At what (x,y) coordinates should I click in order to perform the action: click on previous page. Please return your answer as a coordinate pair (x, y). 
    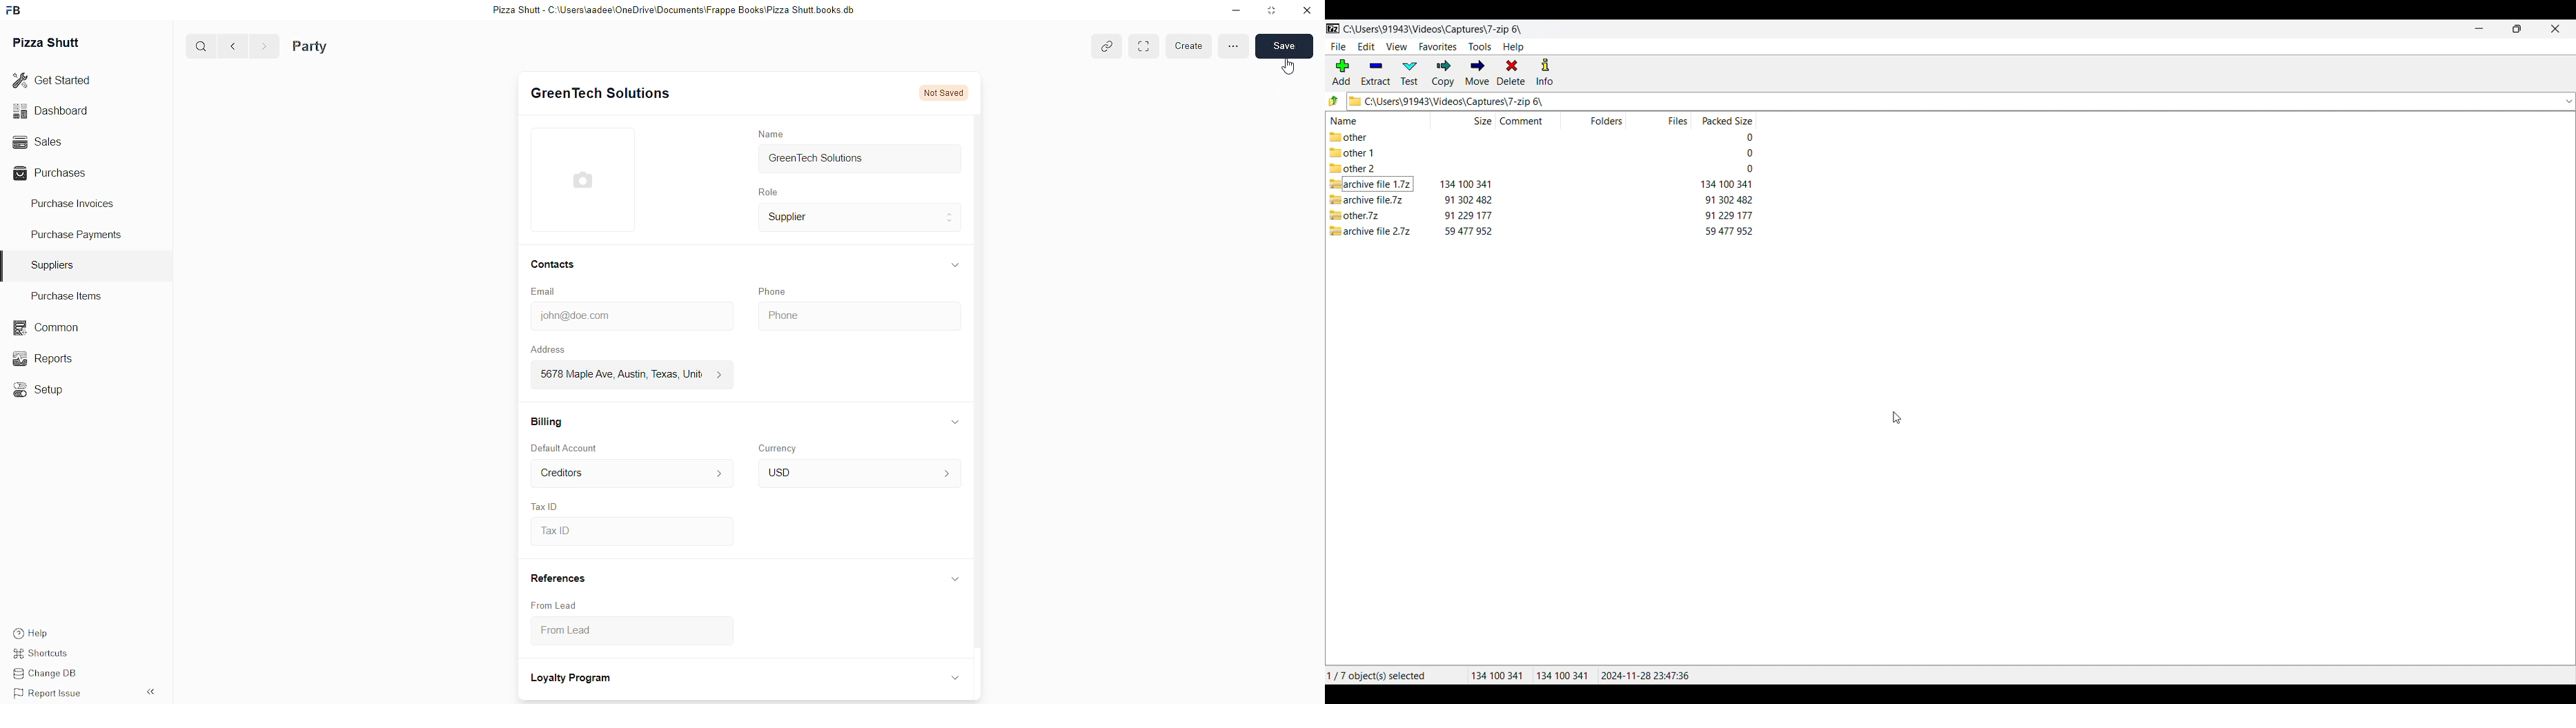
    Looking at the image, I should click on (230, 46).